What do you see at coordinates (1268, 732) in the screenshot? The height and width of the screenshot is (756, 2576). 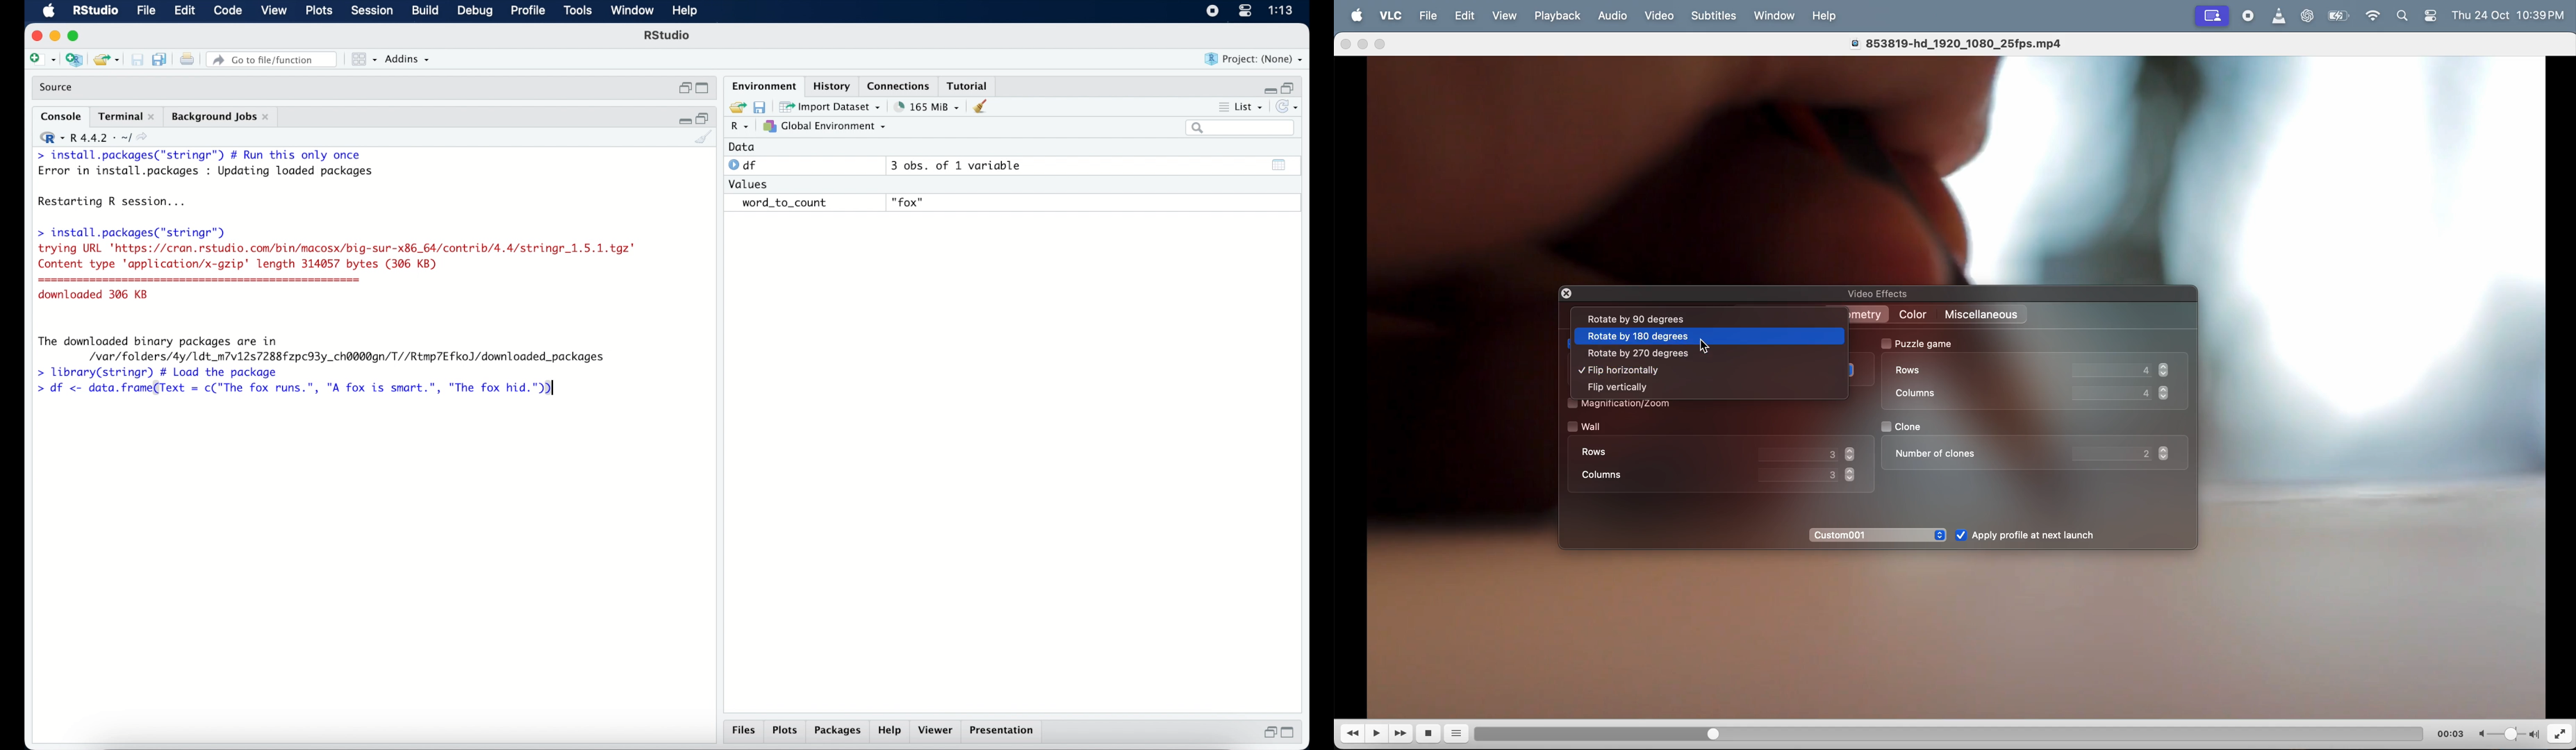 I see `restore down` at bounding box center [1268, 732].